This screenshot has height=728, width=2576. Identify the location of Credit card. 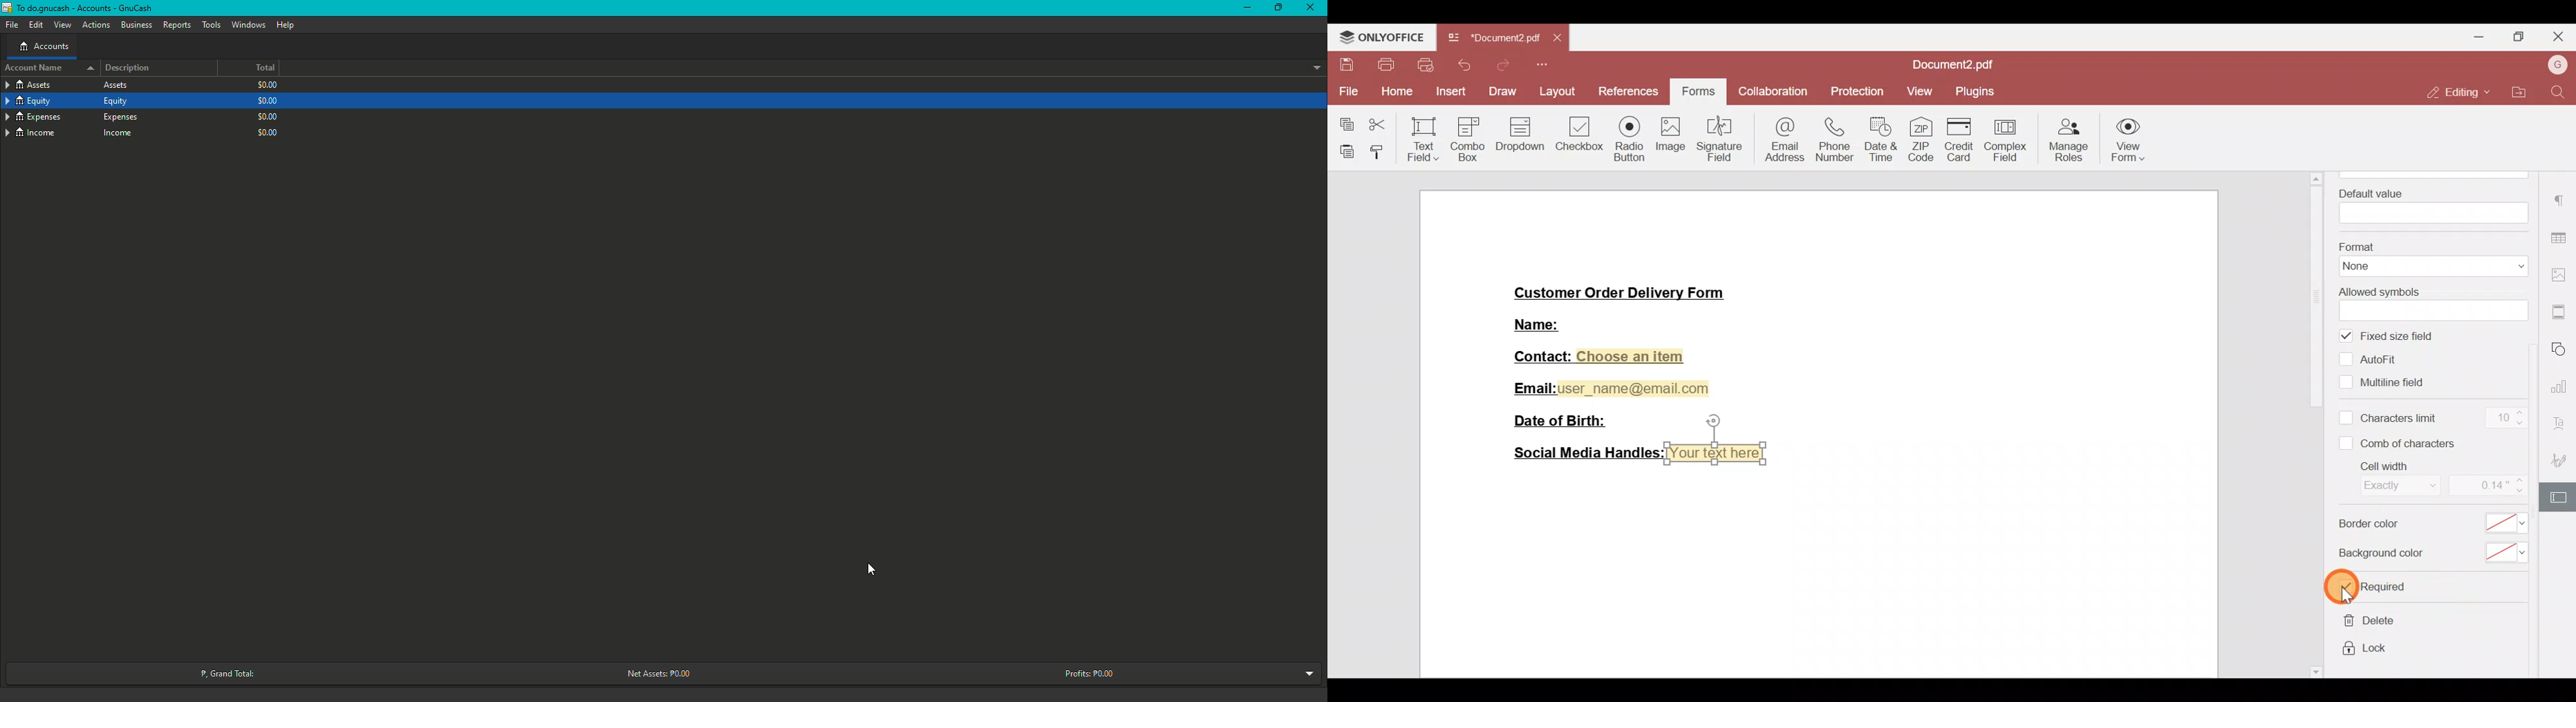
(1957, 139).